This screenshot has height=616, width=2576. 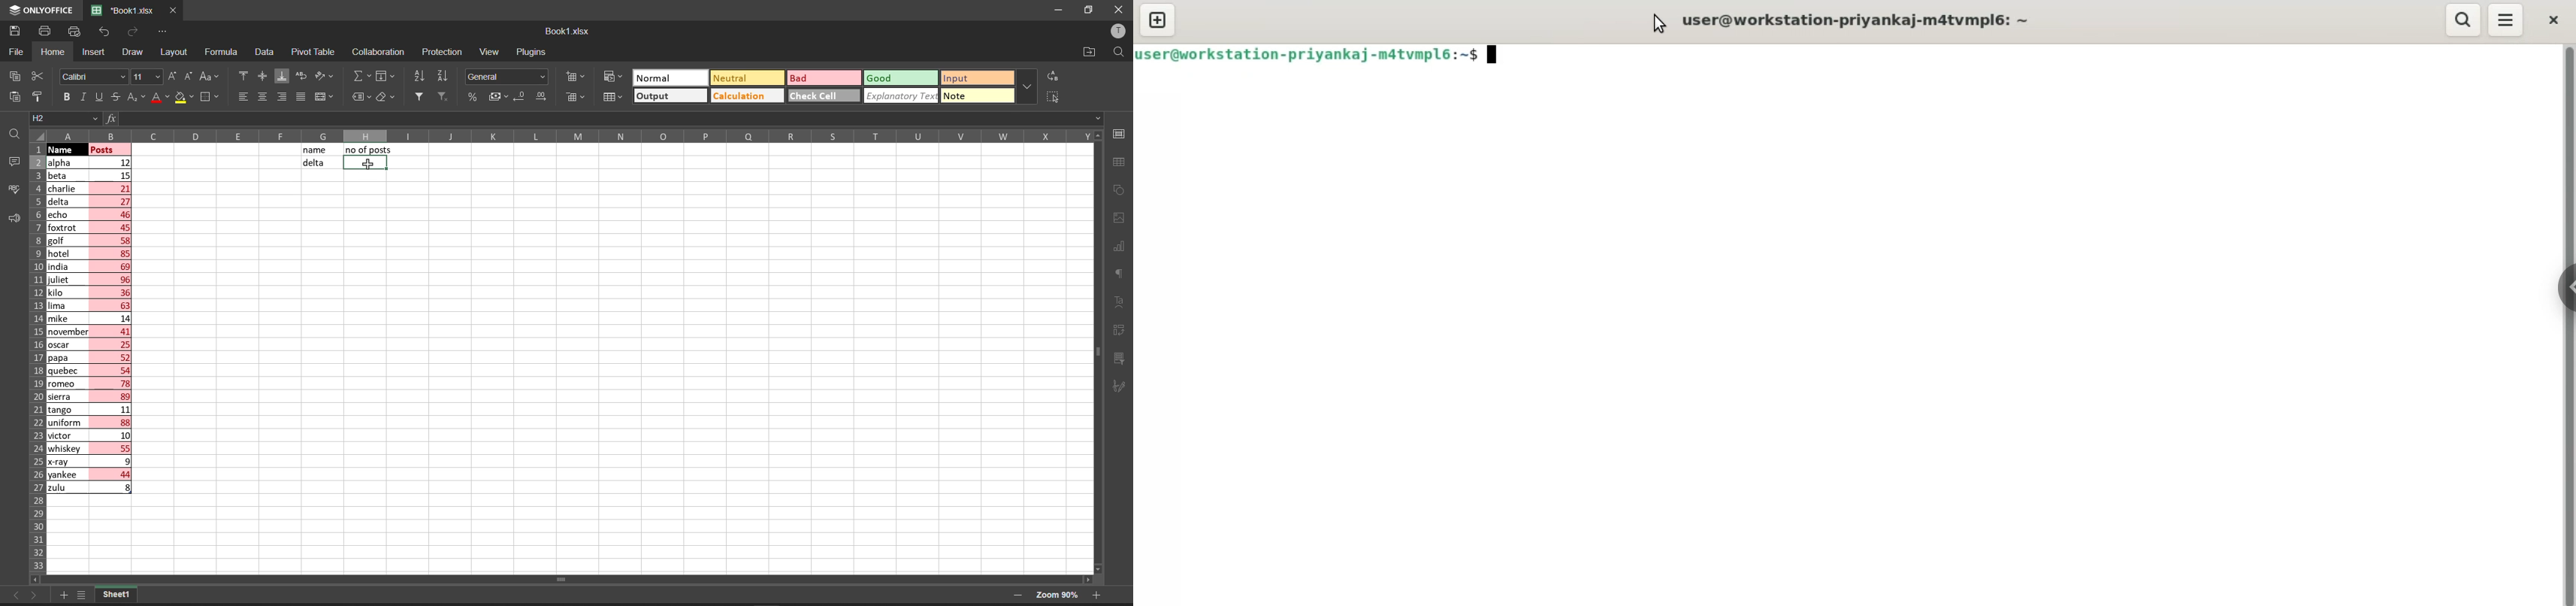 What do you see at coordinates (420, 77) in the screenshot?
I see `sort ascending` at bounding box center [420, 77].